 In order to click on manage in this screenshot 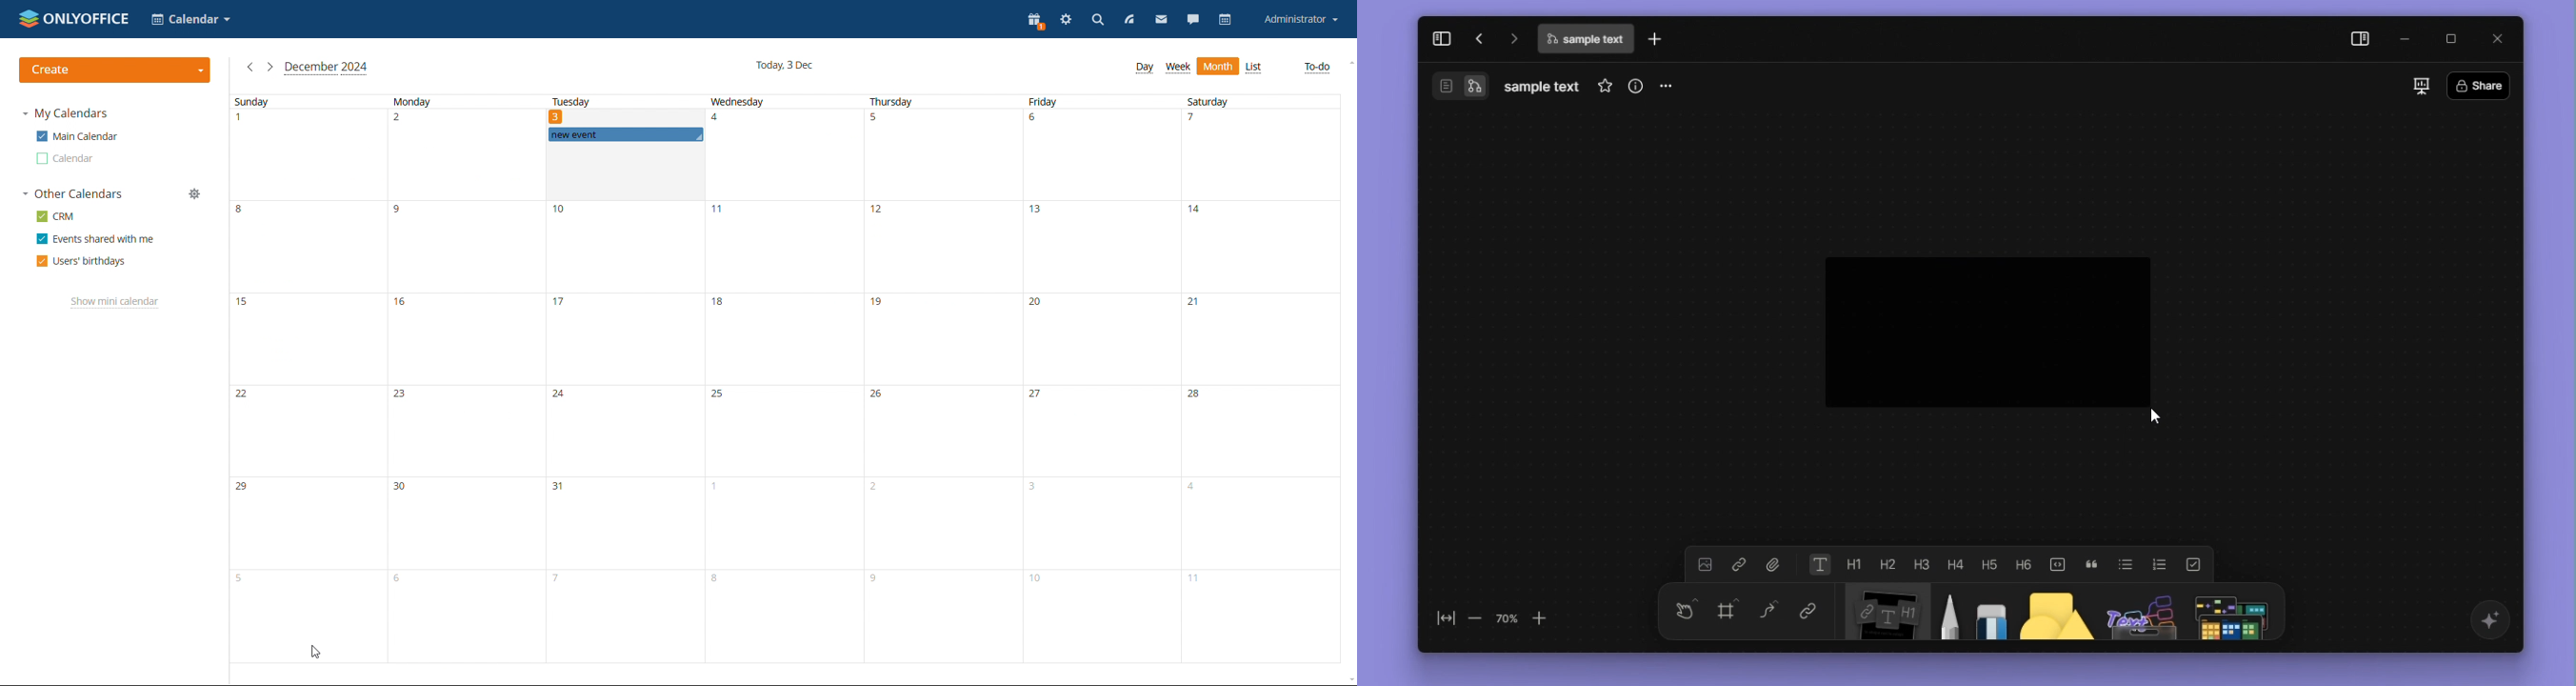, I will do `click(195, 194)`.